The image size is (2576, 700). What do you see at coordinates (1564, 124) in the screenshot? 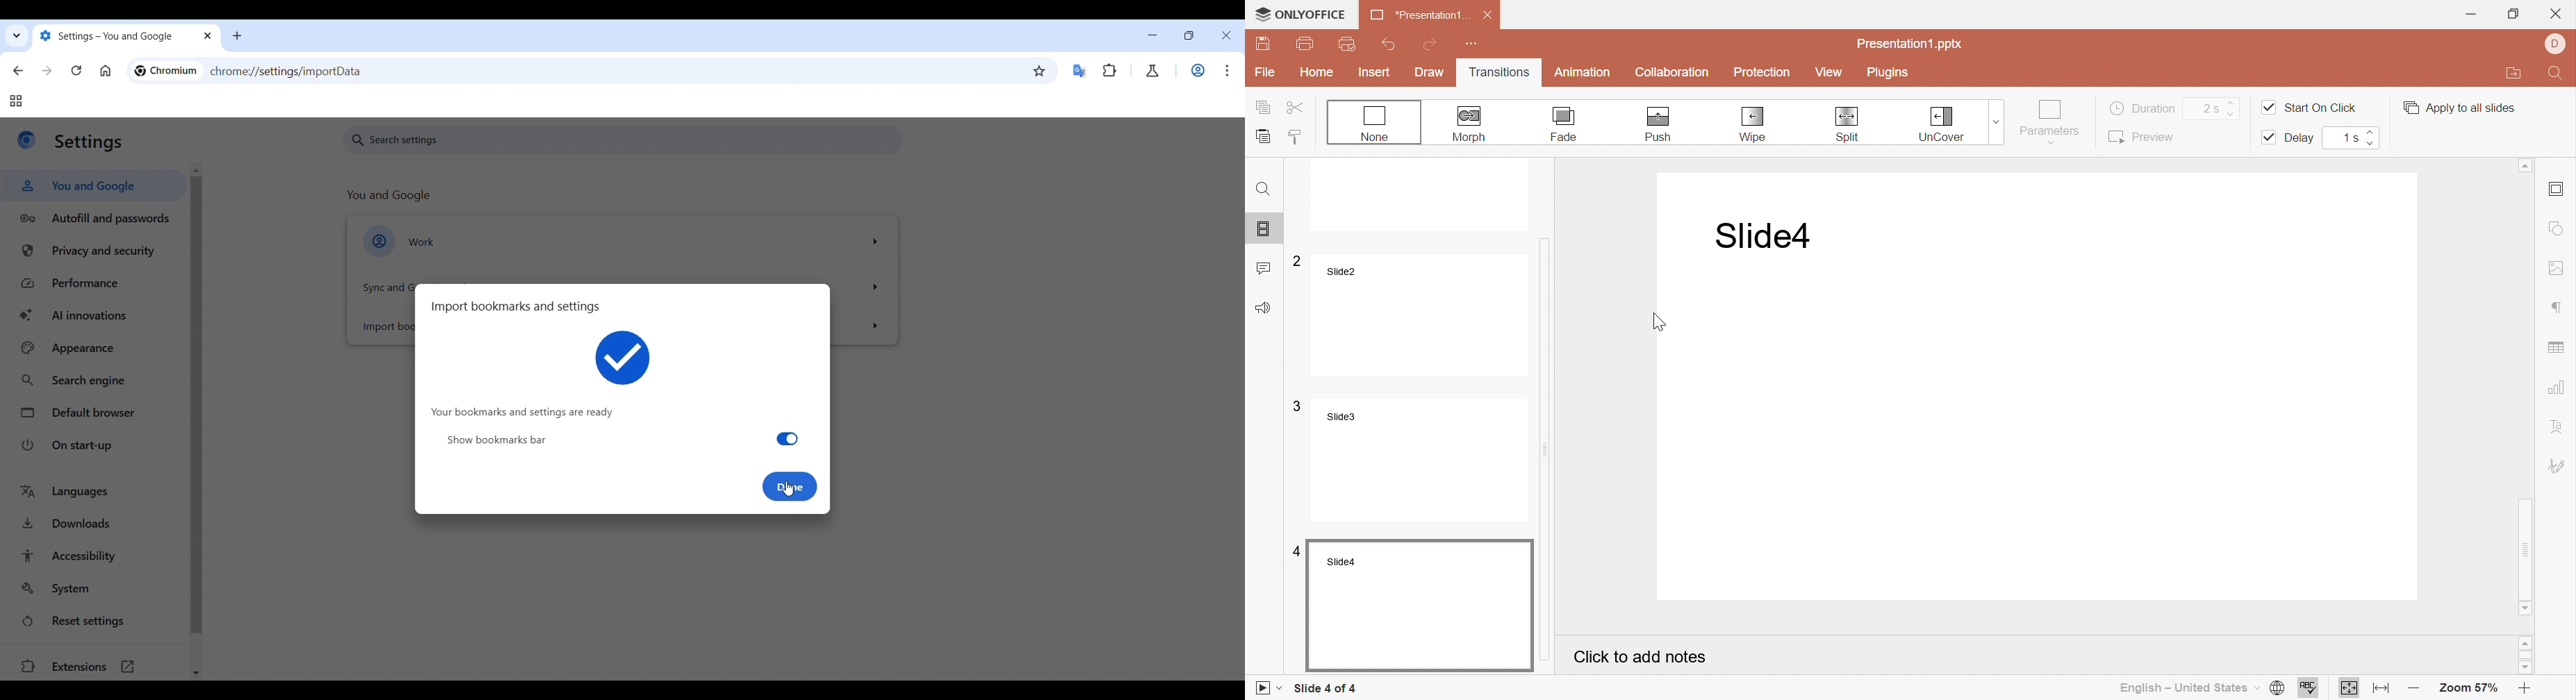
I see `Fade` at bounding box center [1564, 124].